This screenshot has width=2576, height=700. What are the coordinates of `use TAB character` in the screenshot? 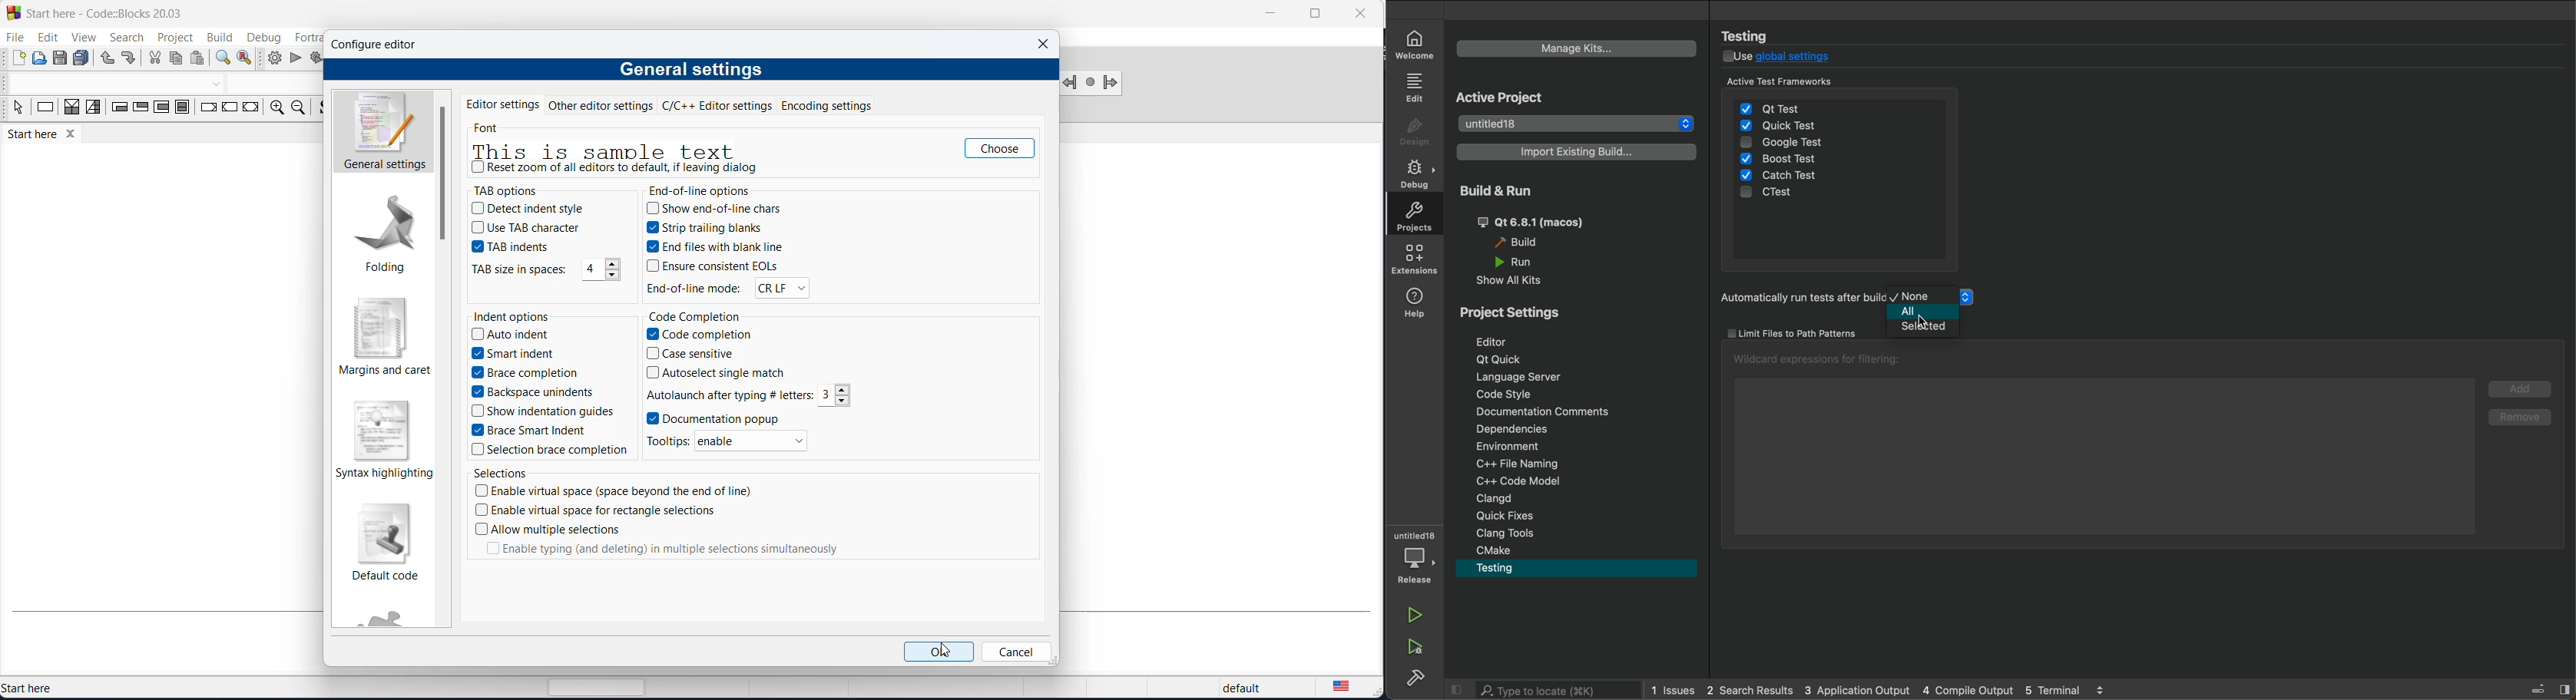 It's located at (528, 229).